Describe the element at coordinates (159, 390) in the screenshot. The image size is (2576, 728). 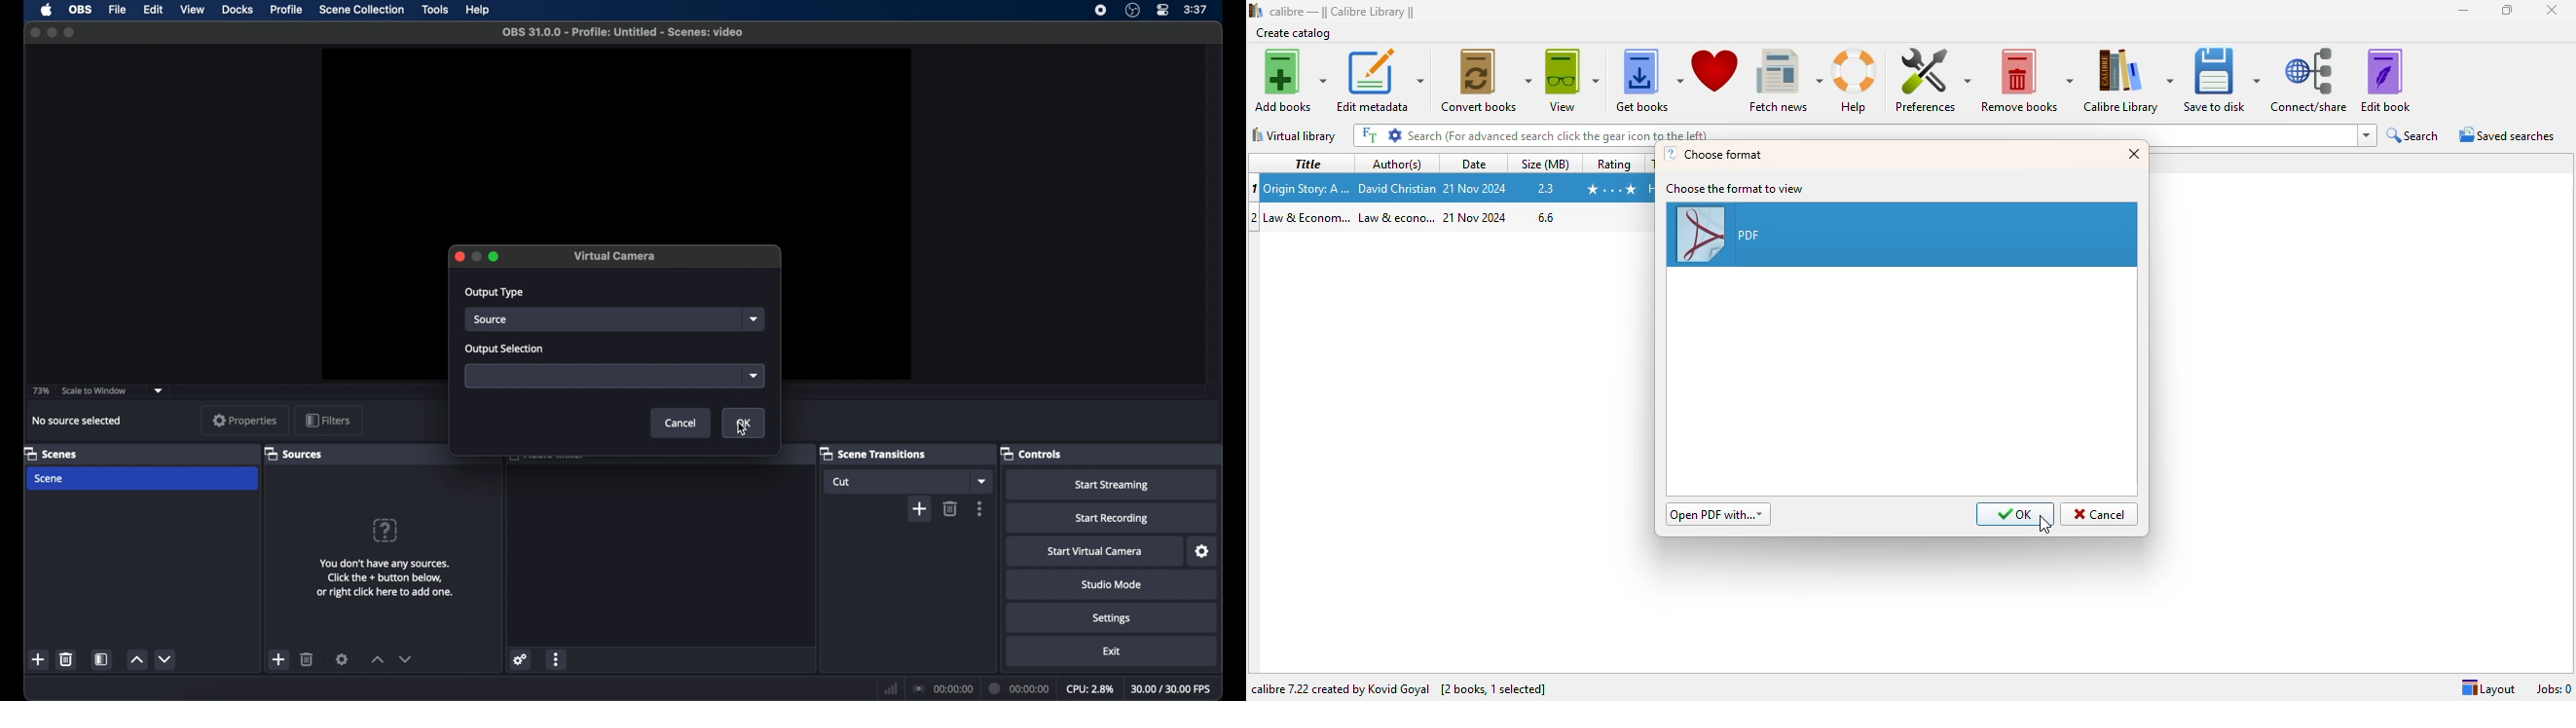
I see `dropdown` at that location.